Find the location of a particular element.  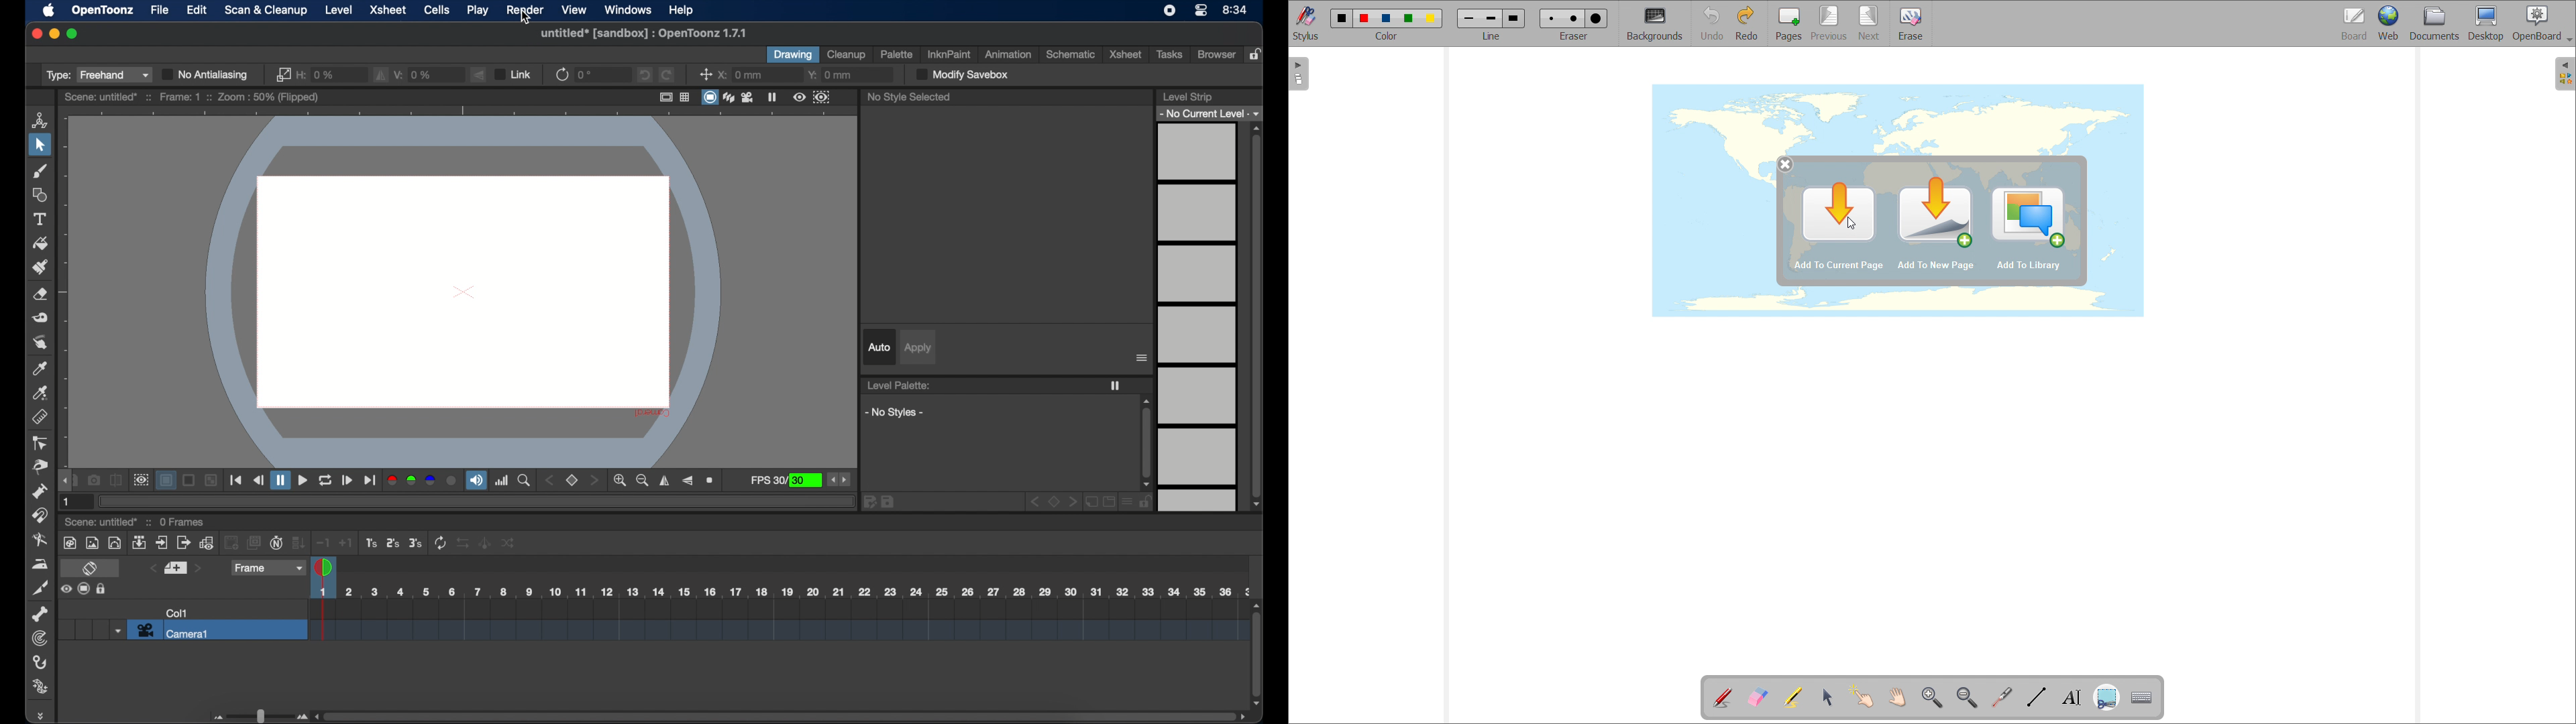

 is located at coordinates (256, 543).